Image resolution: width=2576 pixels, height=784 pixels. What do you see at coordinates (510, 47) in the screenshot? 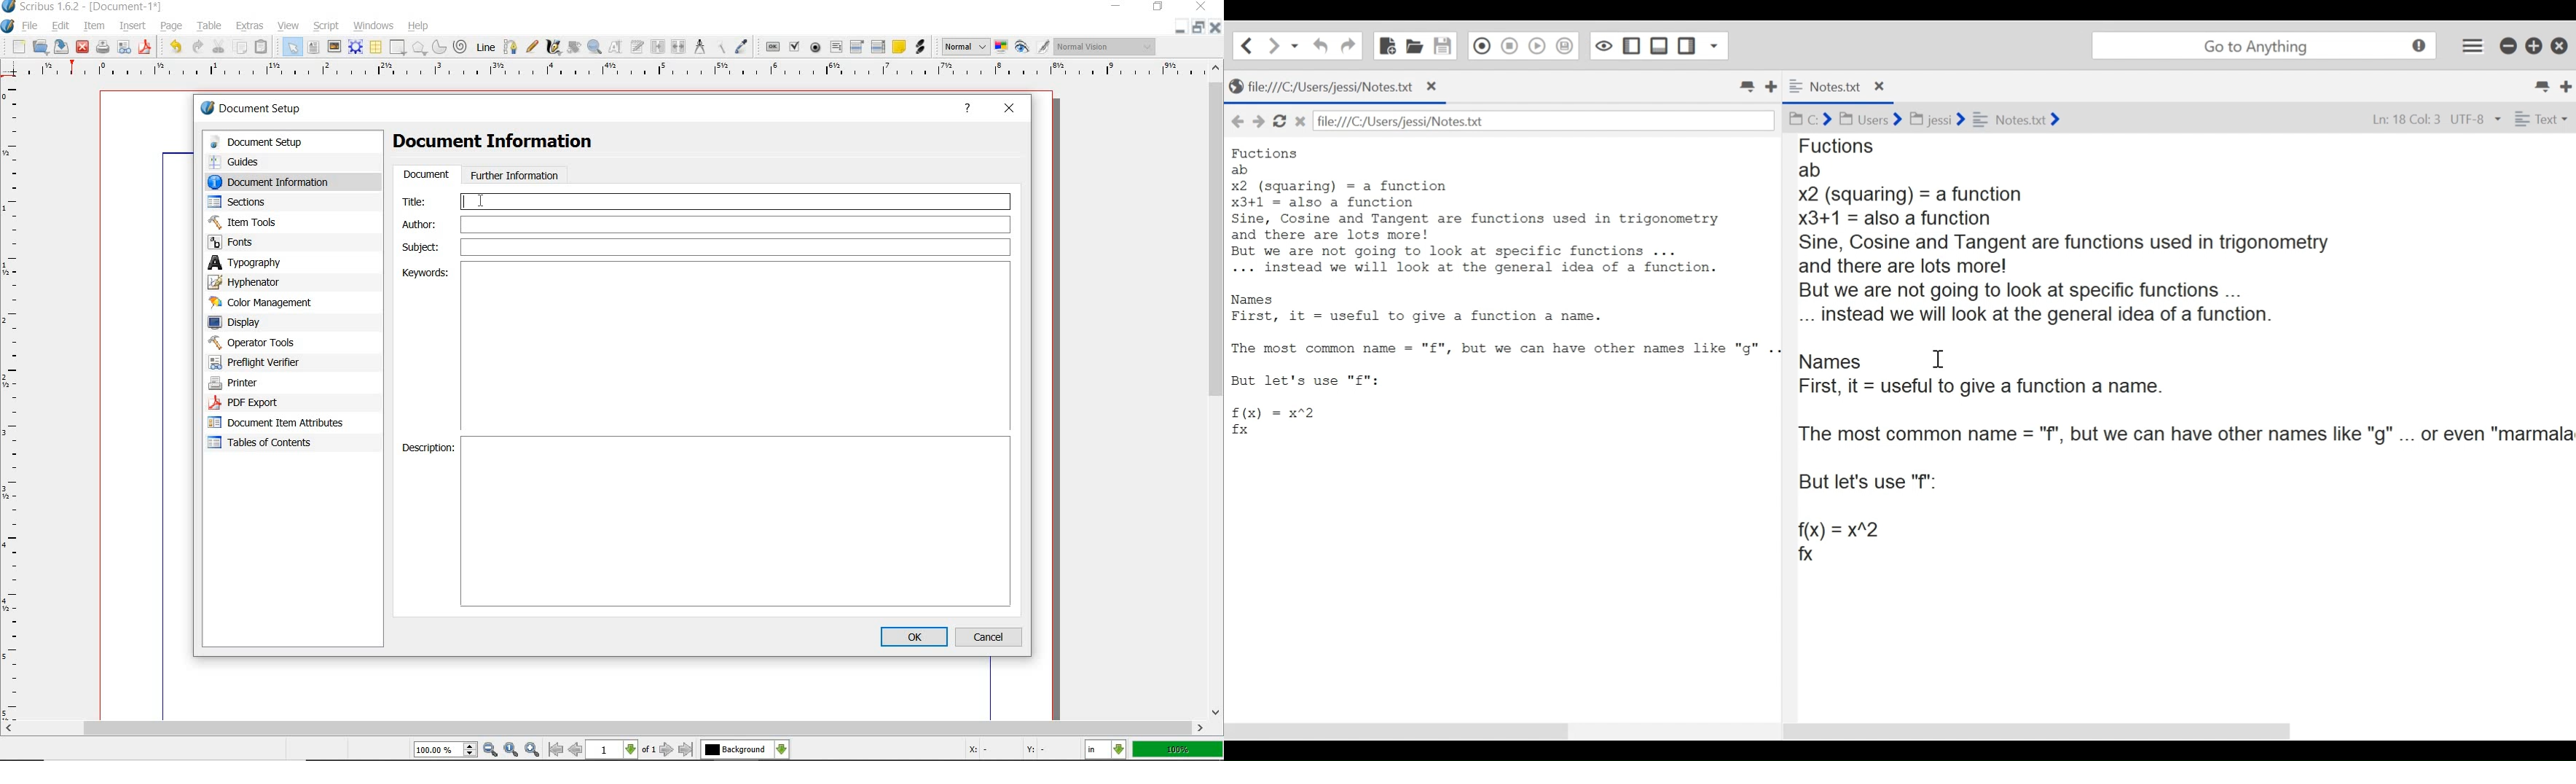
I see `Bezier curve` at bounding box center [510, 47].